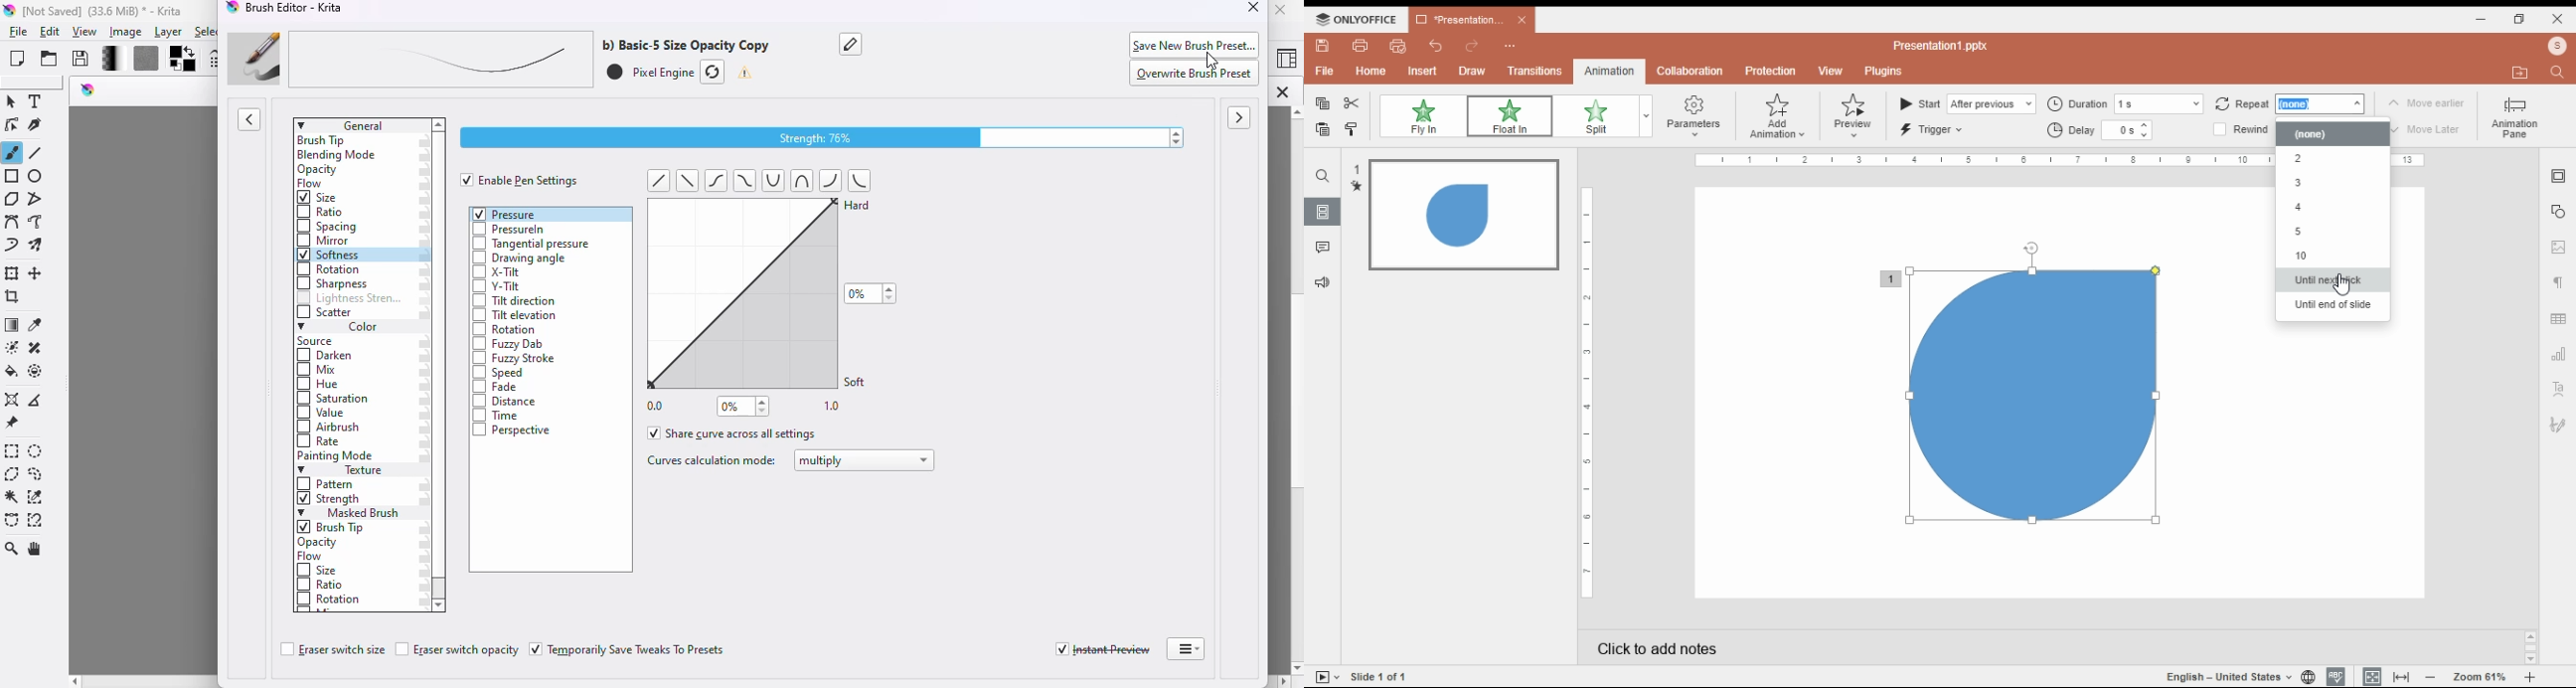  What do you see at coordinates (38, 153) in the screenshot?
I see `line tool` at bounding box center [38, 153].